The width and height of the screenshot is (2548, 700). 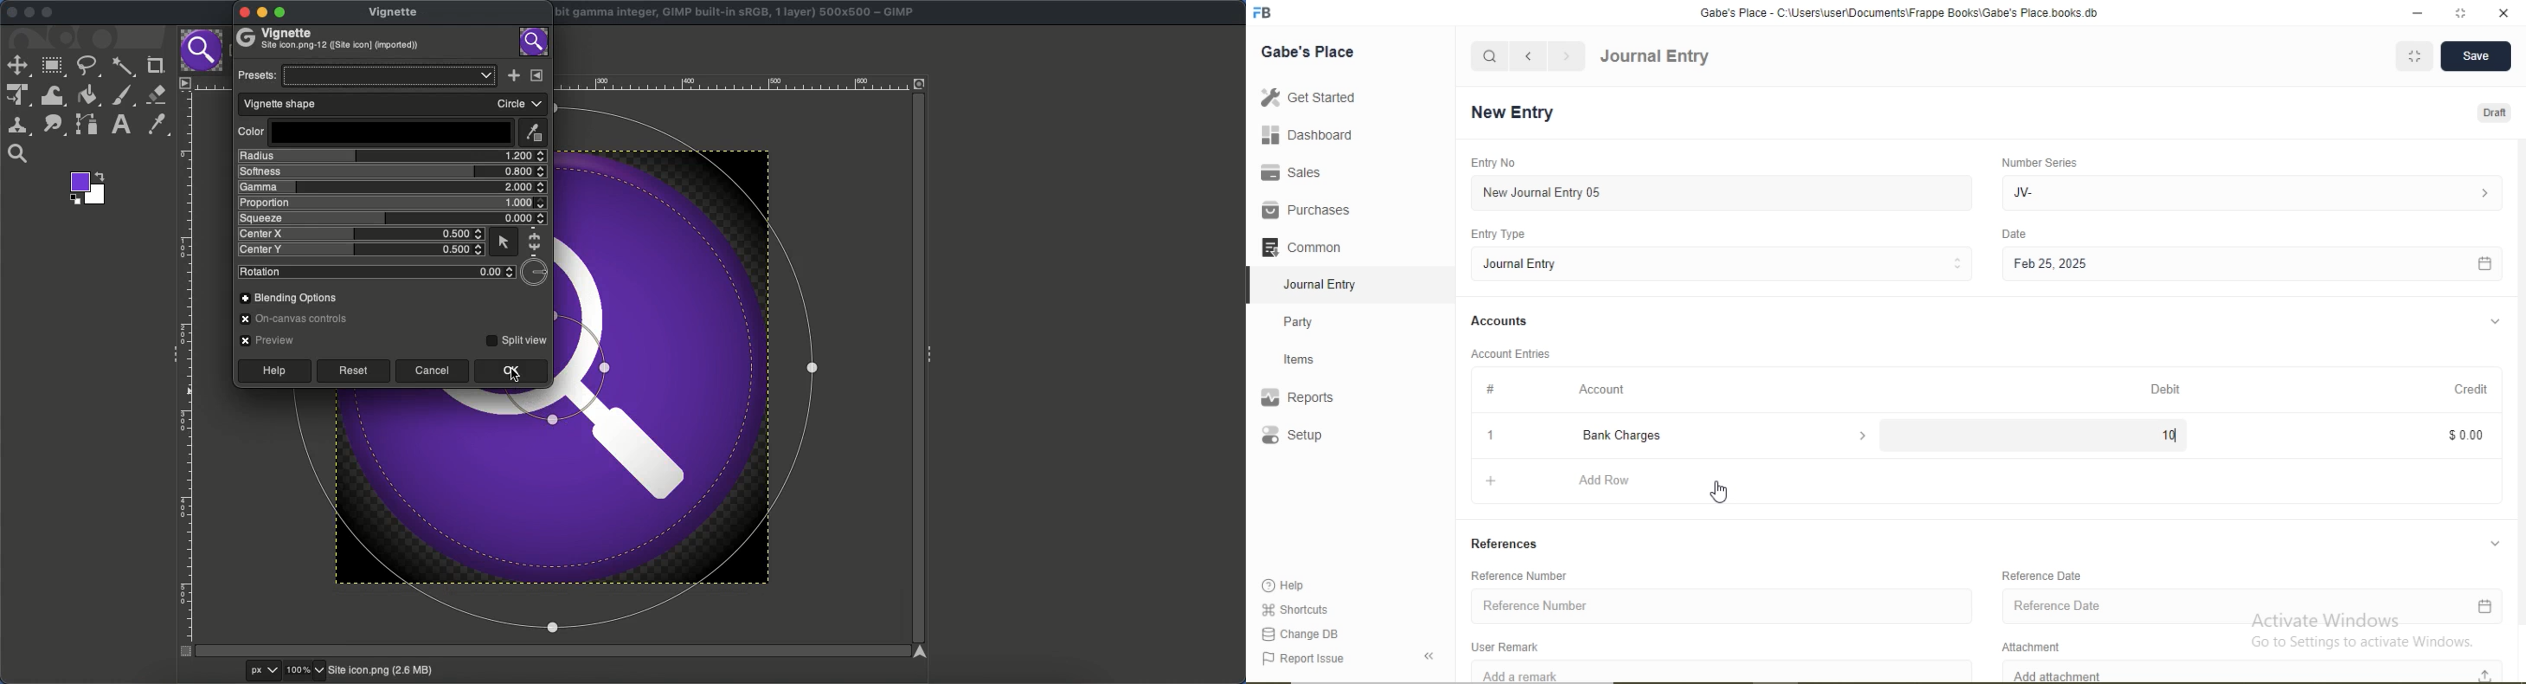 What do you see at coordinates (2038, 162) in the screenshot?
I see `Number Series` at bounding box center [2038, 162].